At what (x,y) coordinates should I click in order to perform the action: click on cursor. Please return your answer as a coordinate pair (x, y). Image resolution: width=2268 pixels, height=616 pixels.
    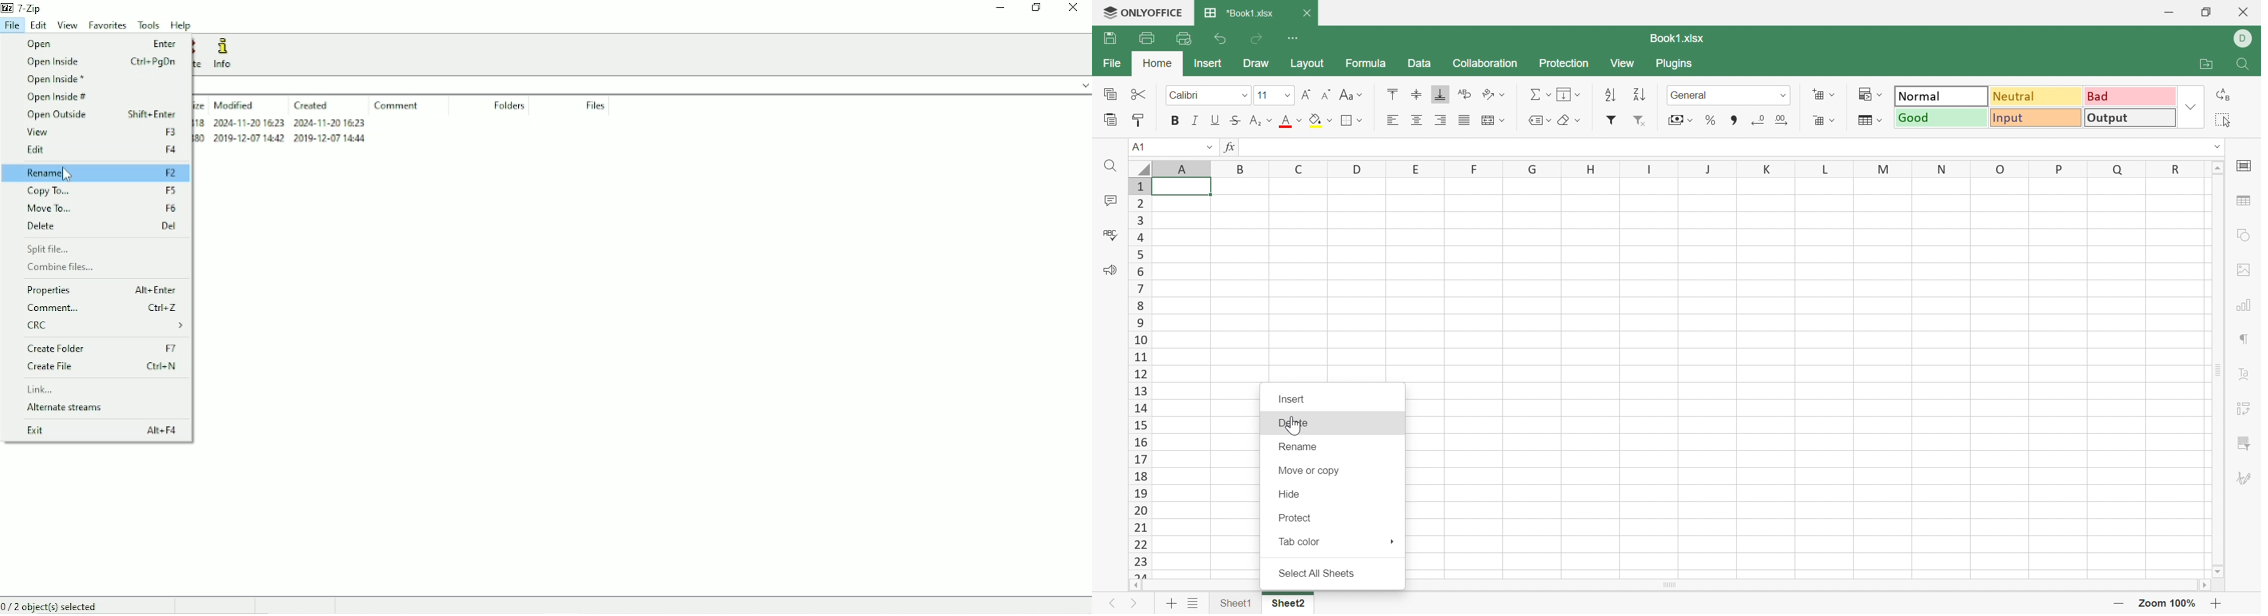
    Looking at the image, I should click on (1294, 424).